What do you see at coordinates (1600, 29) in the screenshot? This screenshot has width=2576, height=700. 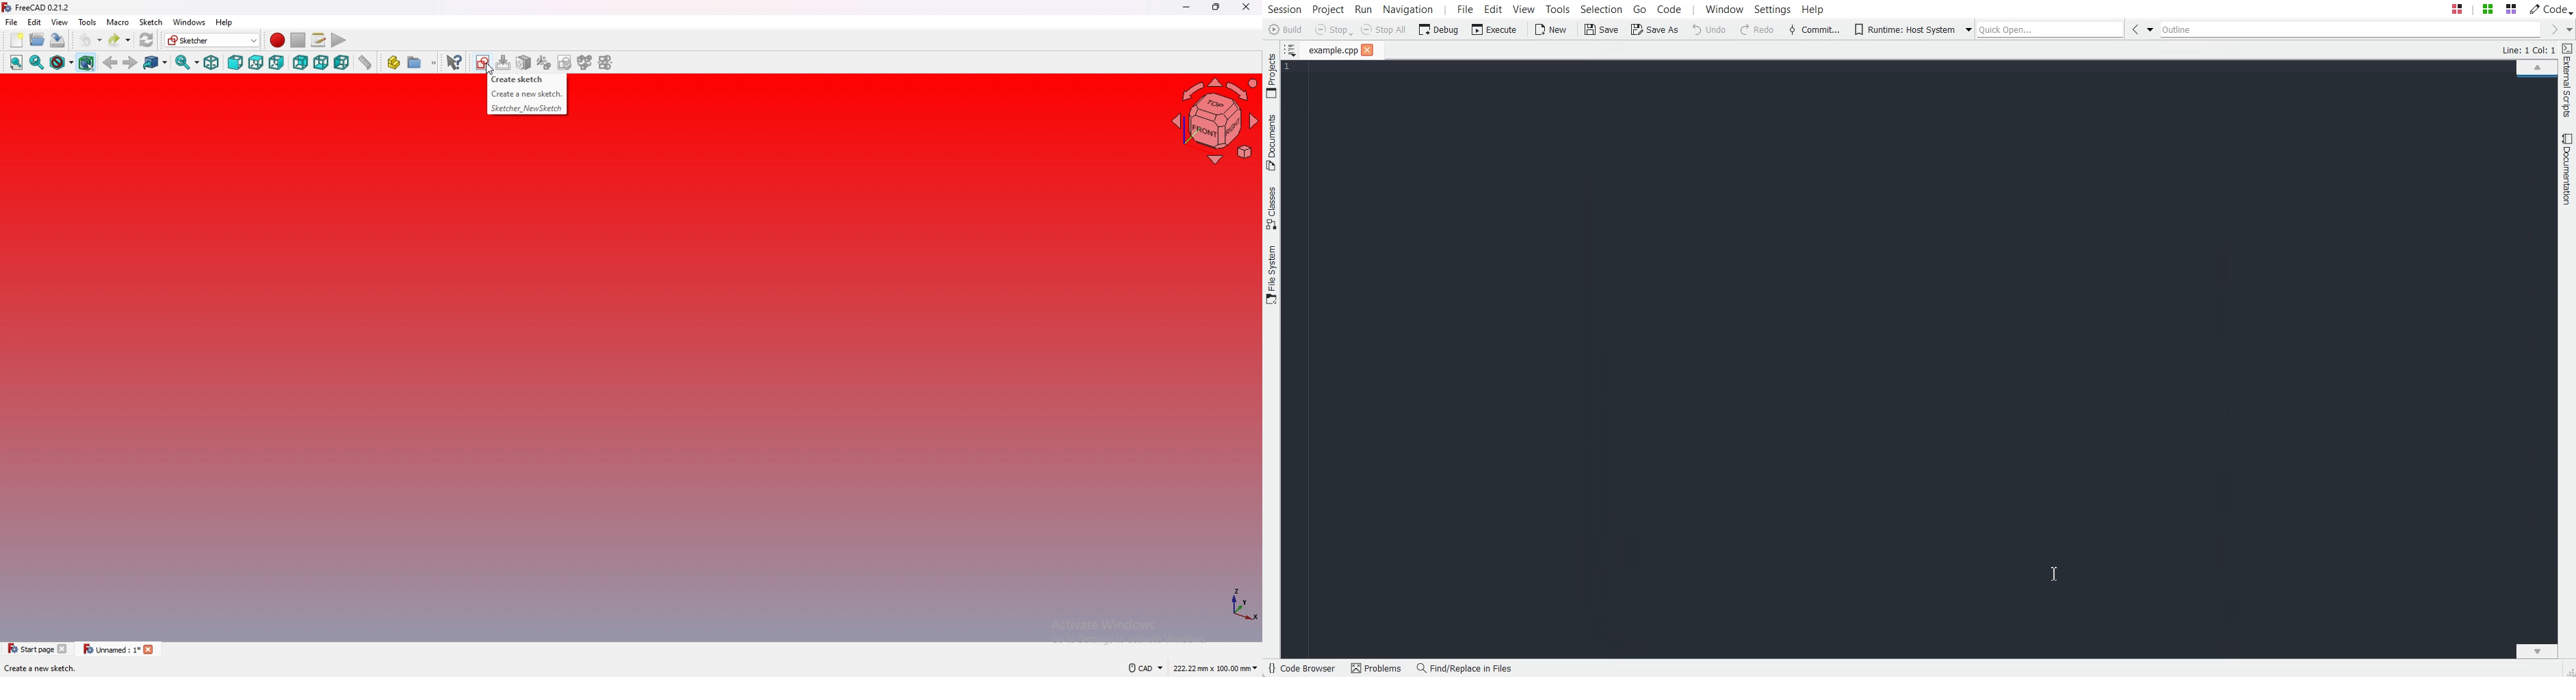 I see `Save` at bounding box center [1600, 29].